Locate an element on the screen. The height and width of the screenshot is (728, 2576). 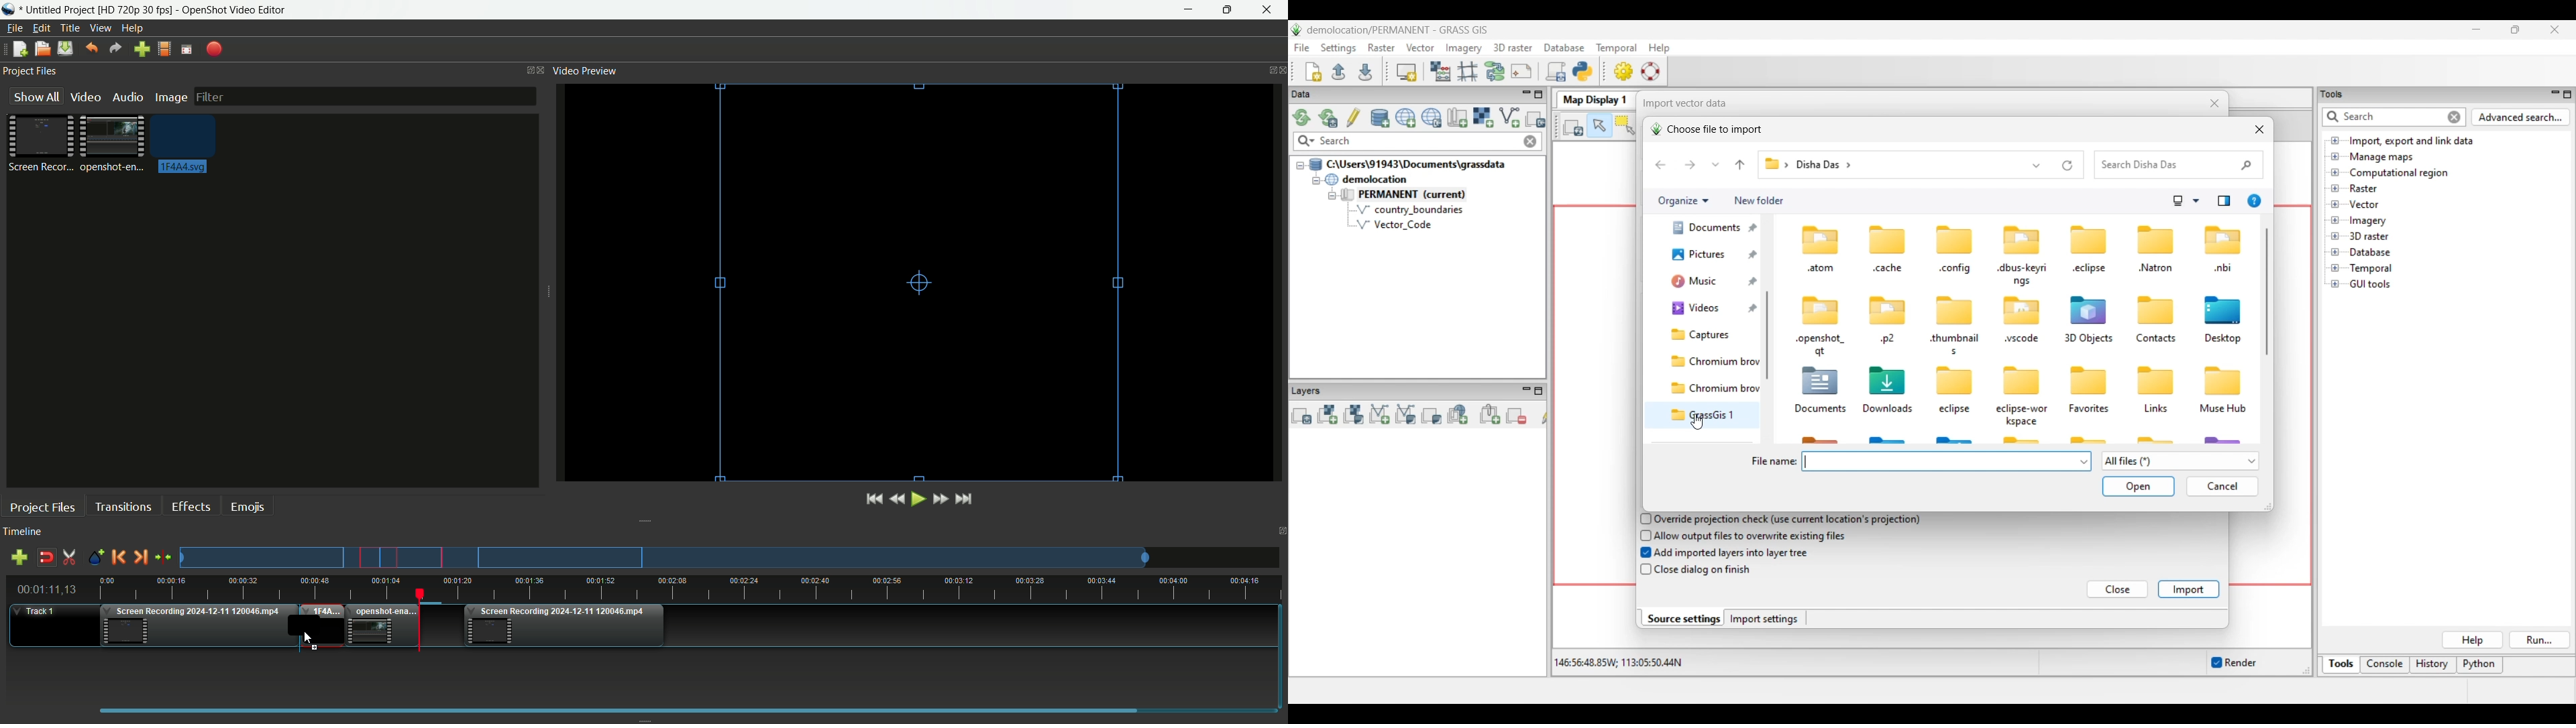
icon is located at coordinates (2223, 379).